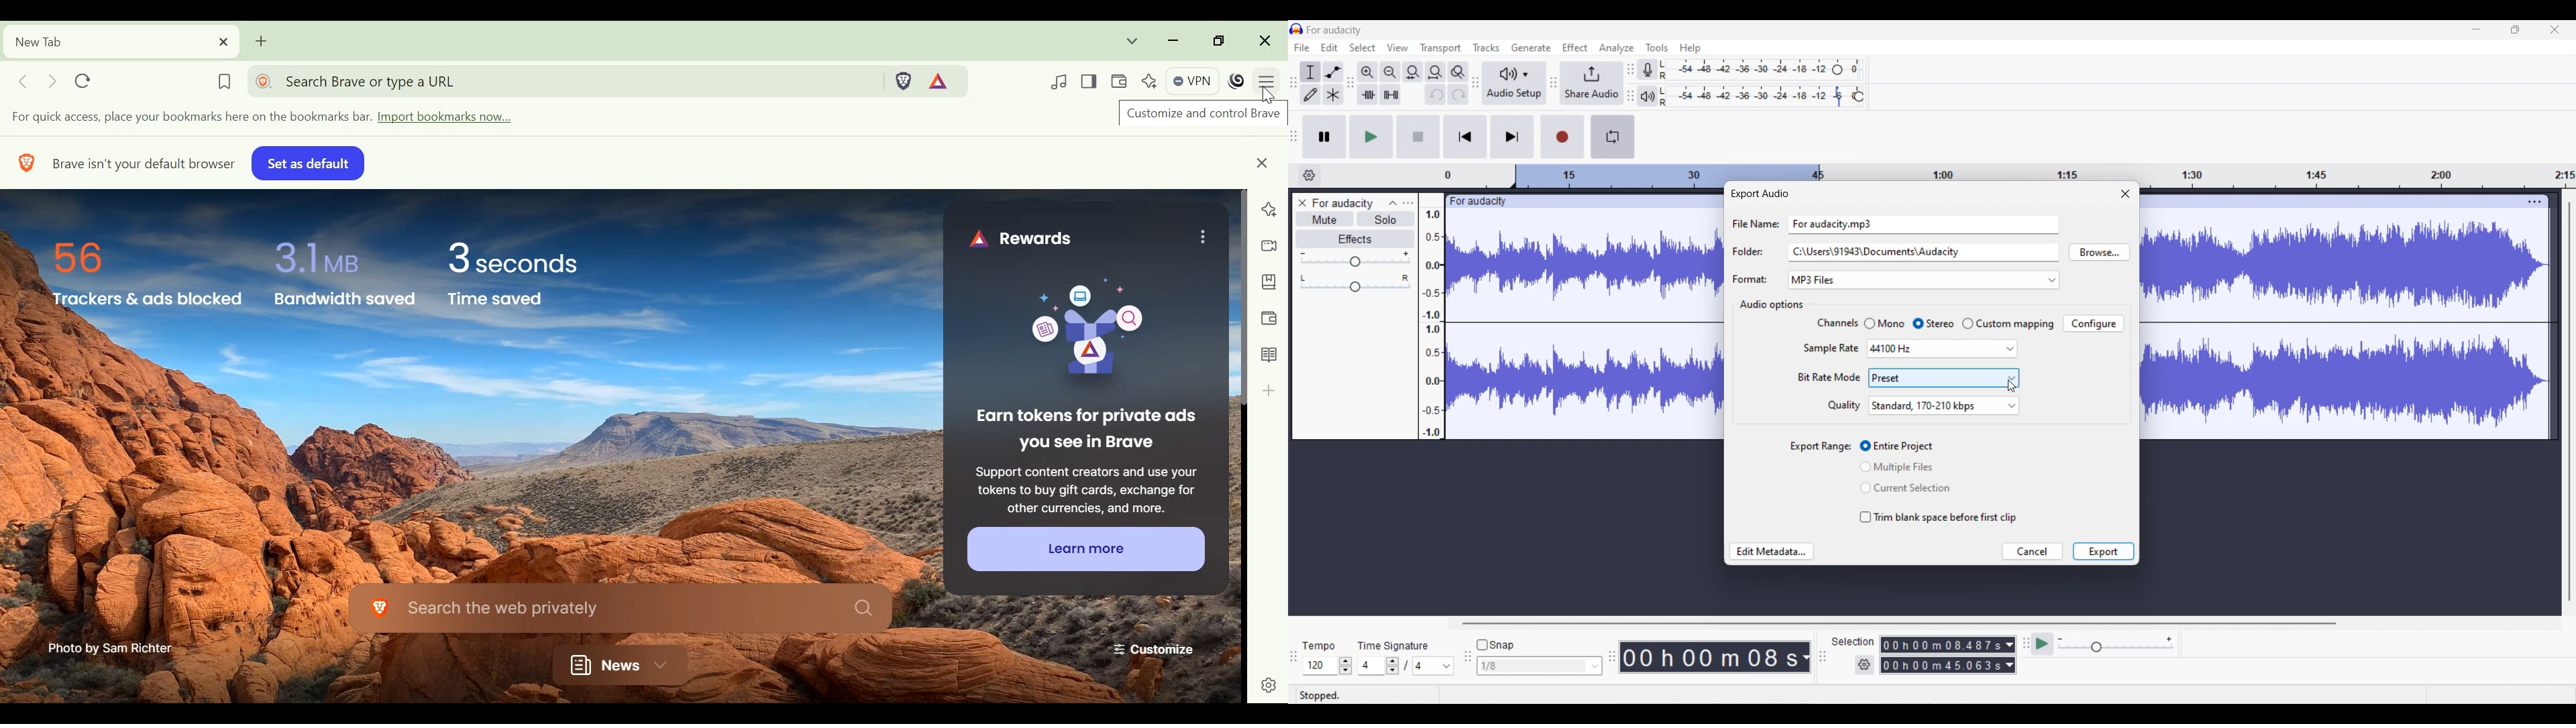 The height and width of the screenshot is (728, 2576). Describe the element at coordinates (1513, 136) in the screenshot. I see `Skip/Select to end` at that location.